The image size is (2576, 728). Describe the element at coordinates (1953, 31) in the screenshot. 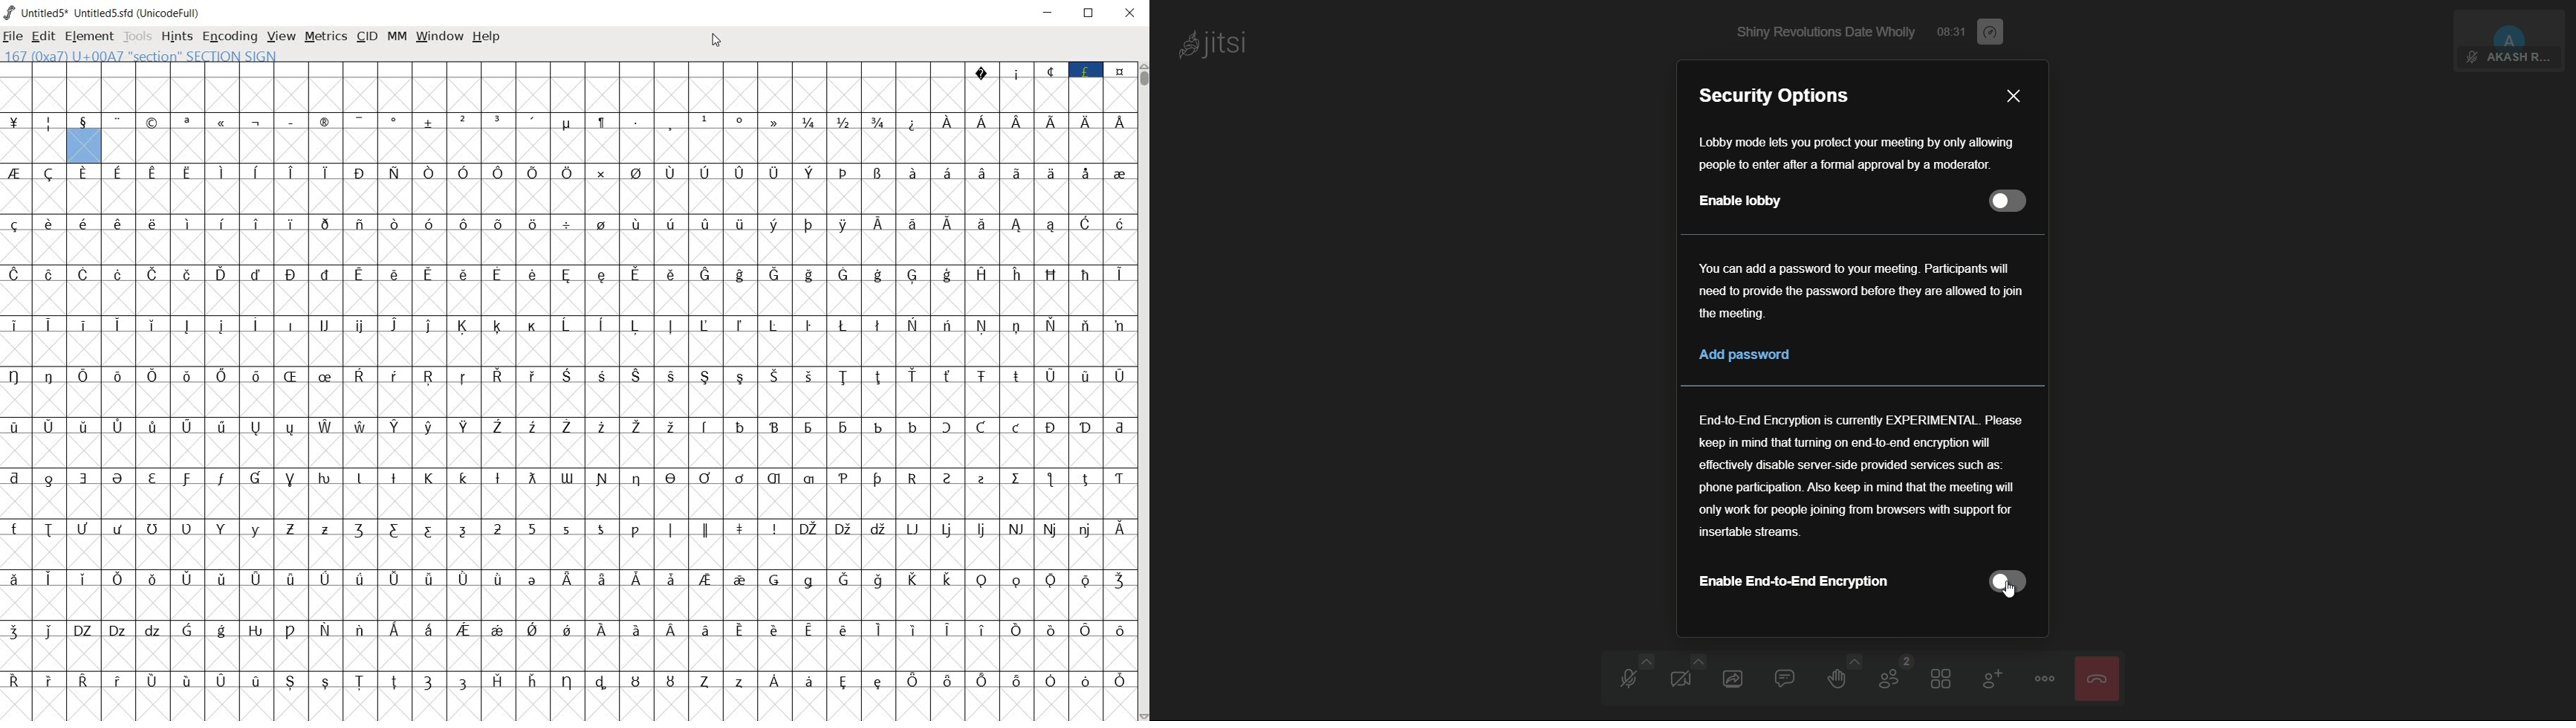

I see `time` at that location.